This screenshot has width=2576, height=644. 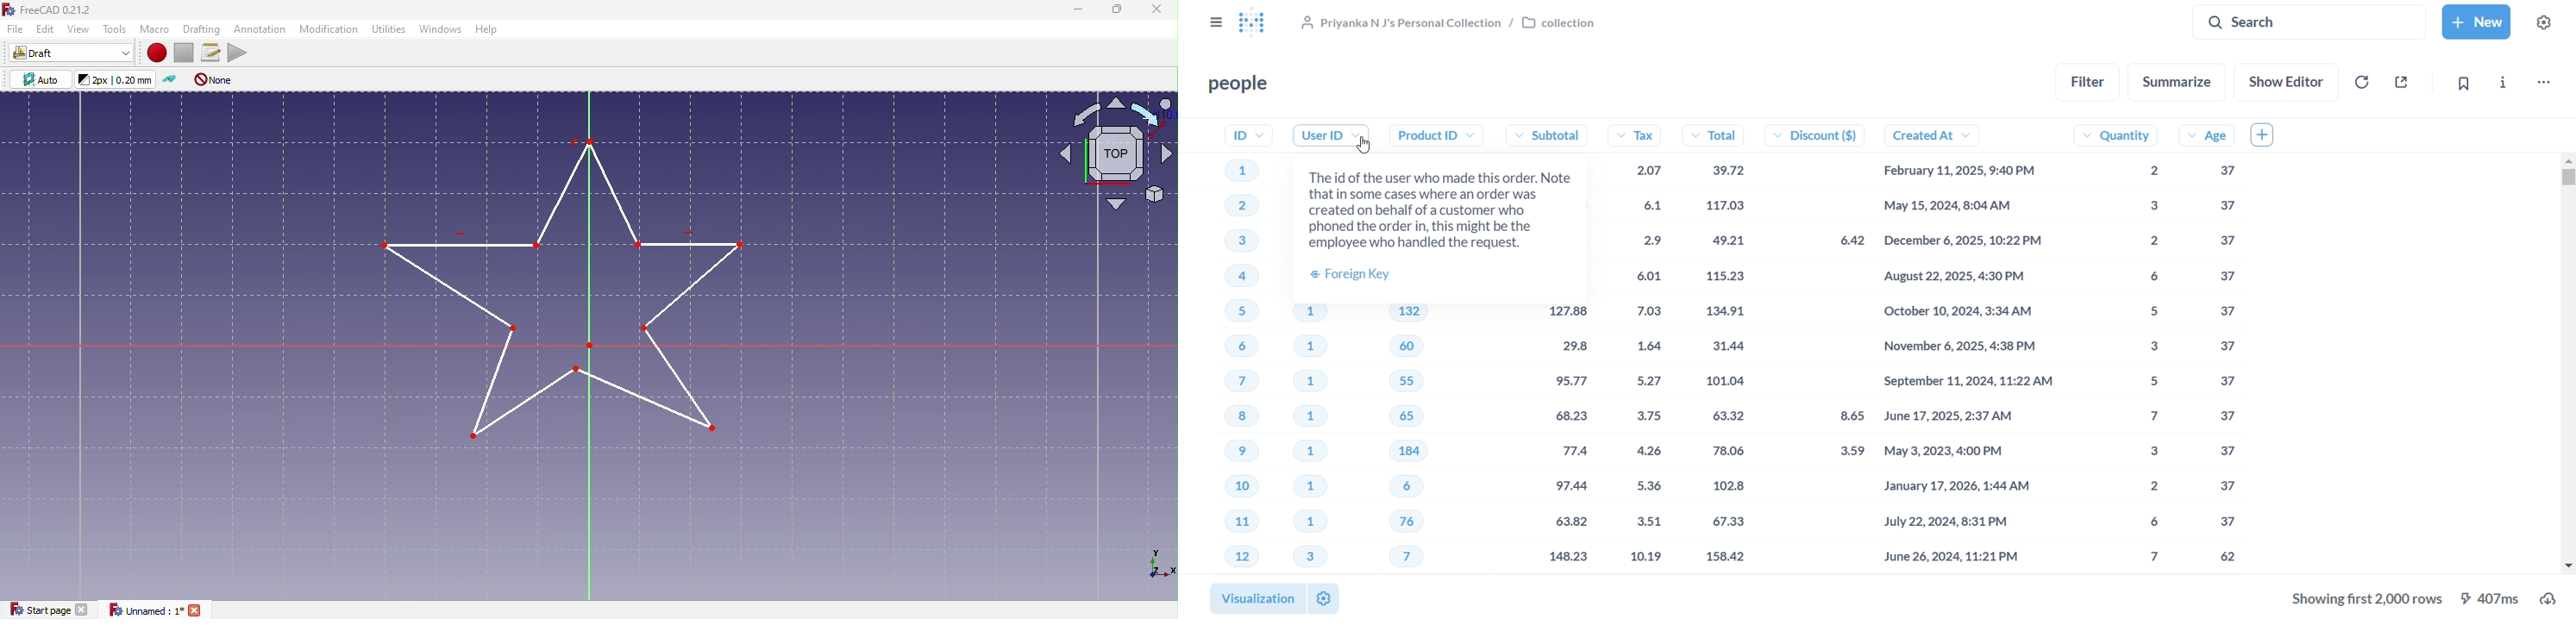 What do you see at coordinates (1641, 346) in the screenshot?
I see `tax` at bounding box center [1641, 346].